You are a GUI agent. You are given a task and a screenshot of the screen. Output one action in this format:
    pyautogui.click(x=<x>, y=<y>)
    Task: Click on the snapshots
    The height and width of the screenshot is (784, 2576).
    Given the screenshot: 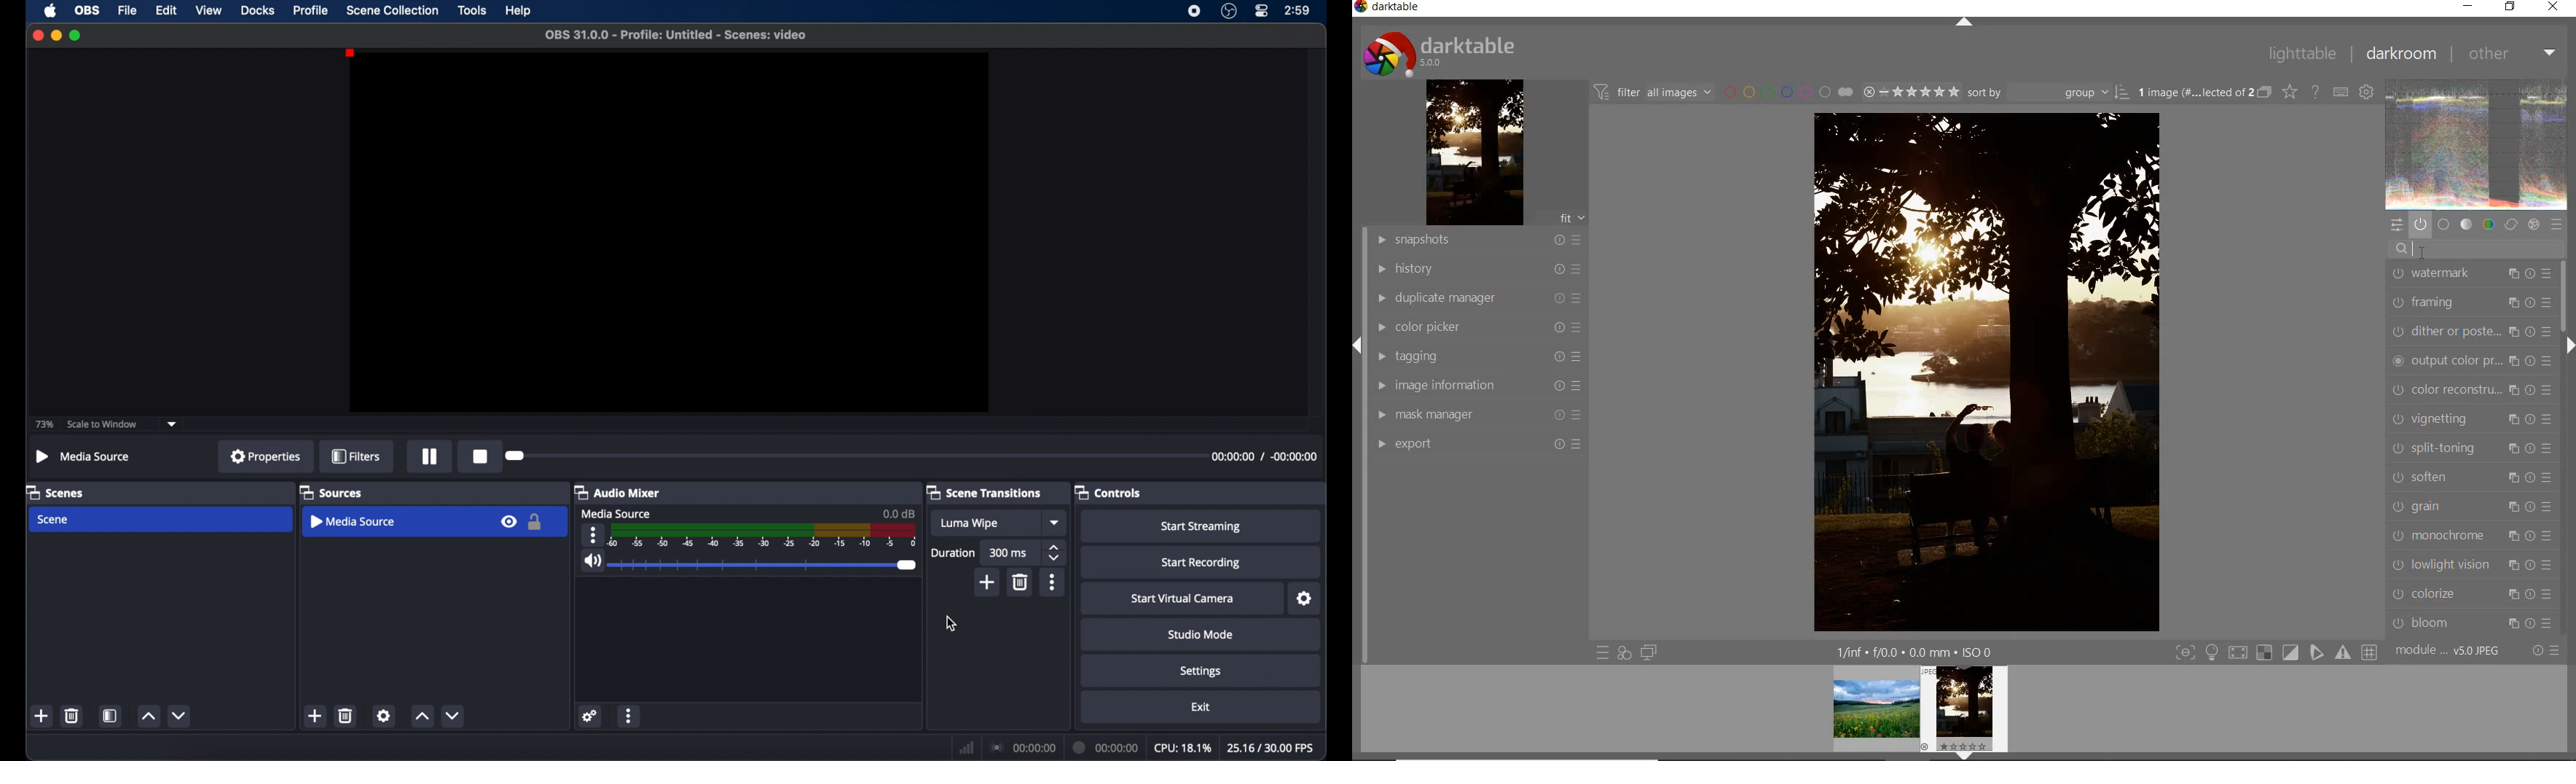 What is the action you would take?
    pyautogui.click(x=1474, y=239)
    